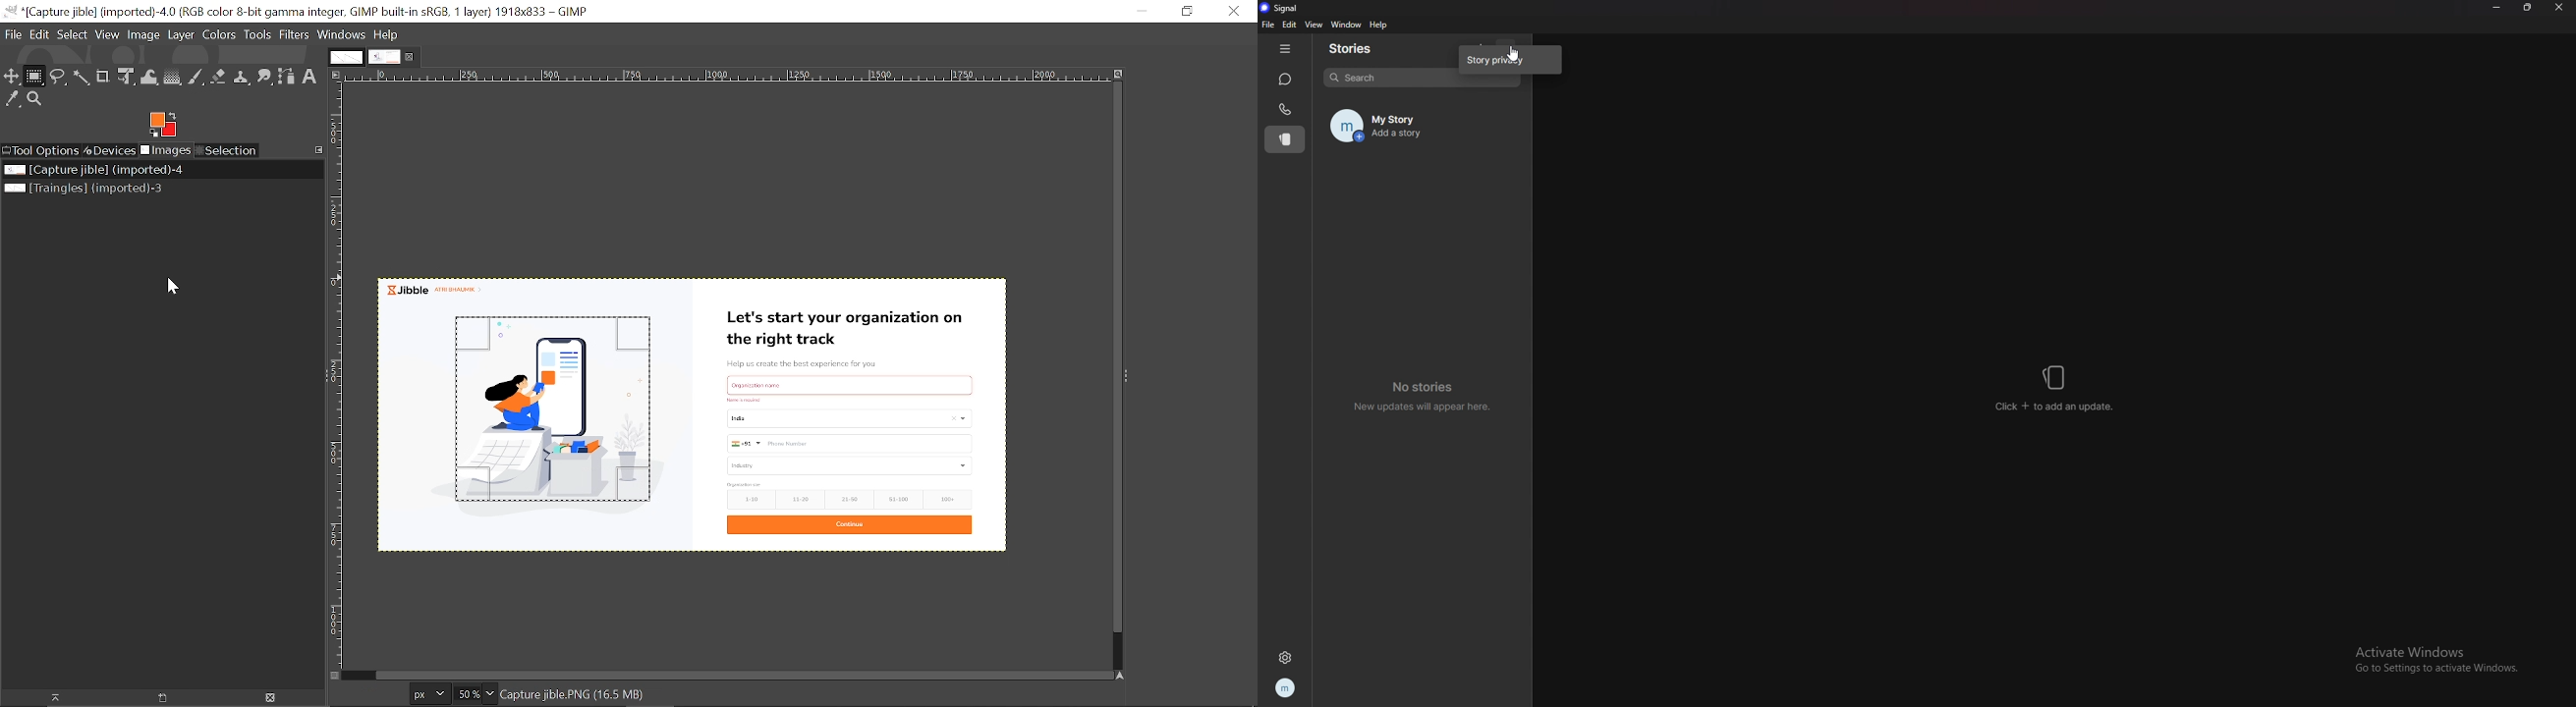 This screenshot has height=728, width=2576. I want to click on Rectangular select tool, so click(35, 78).